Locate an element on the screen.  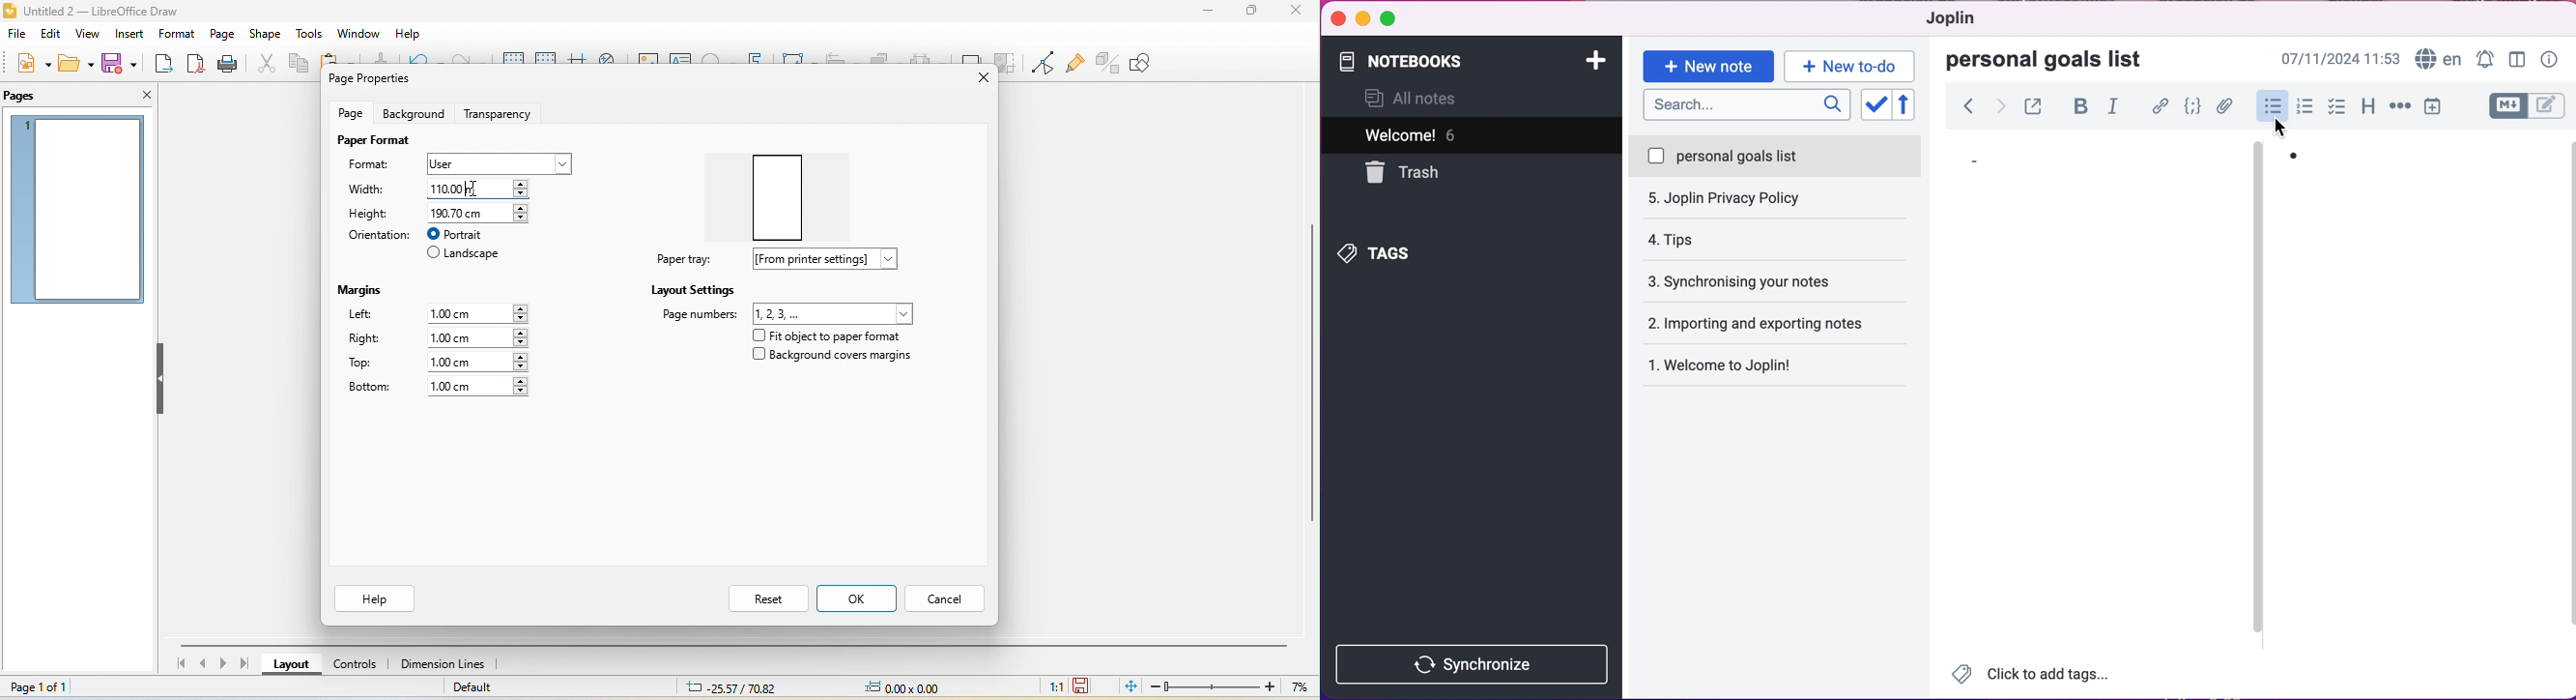
close is located at coordinates (139, 95).